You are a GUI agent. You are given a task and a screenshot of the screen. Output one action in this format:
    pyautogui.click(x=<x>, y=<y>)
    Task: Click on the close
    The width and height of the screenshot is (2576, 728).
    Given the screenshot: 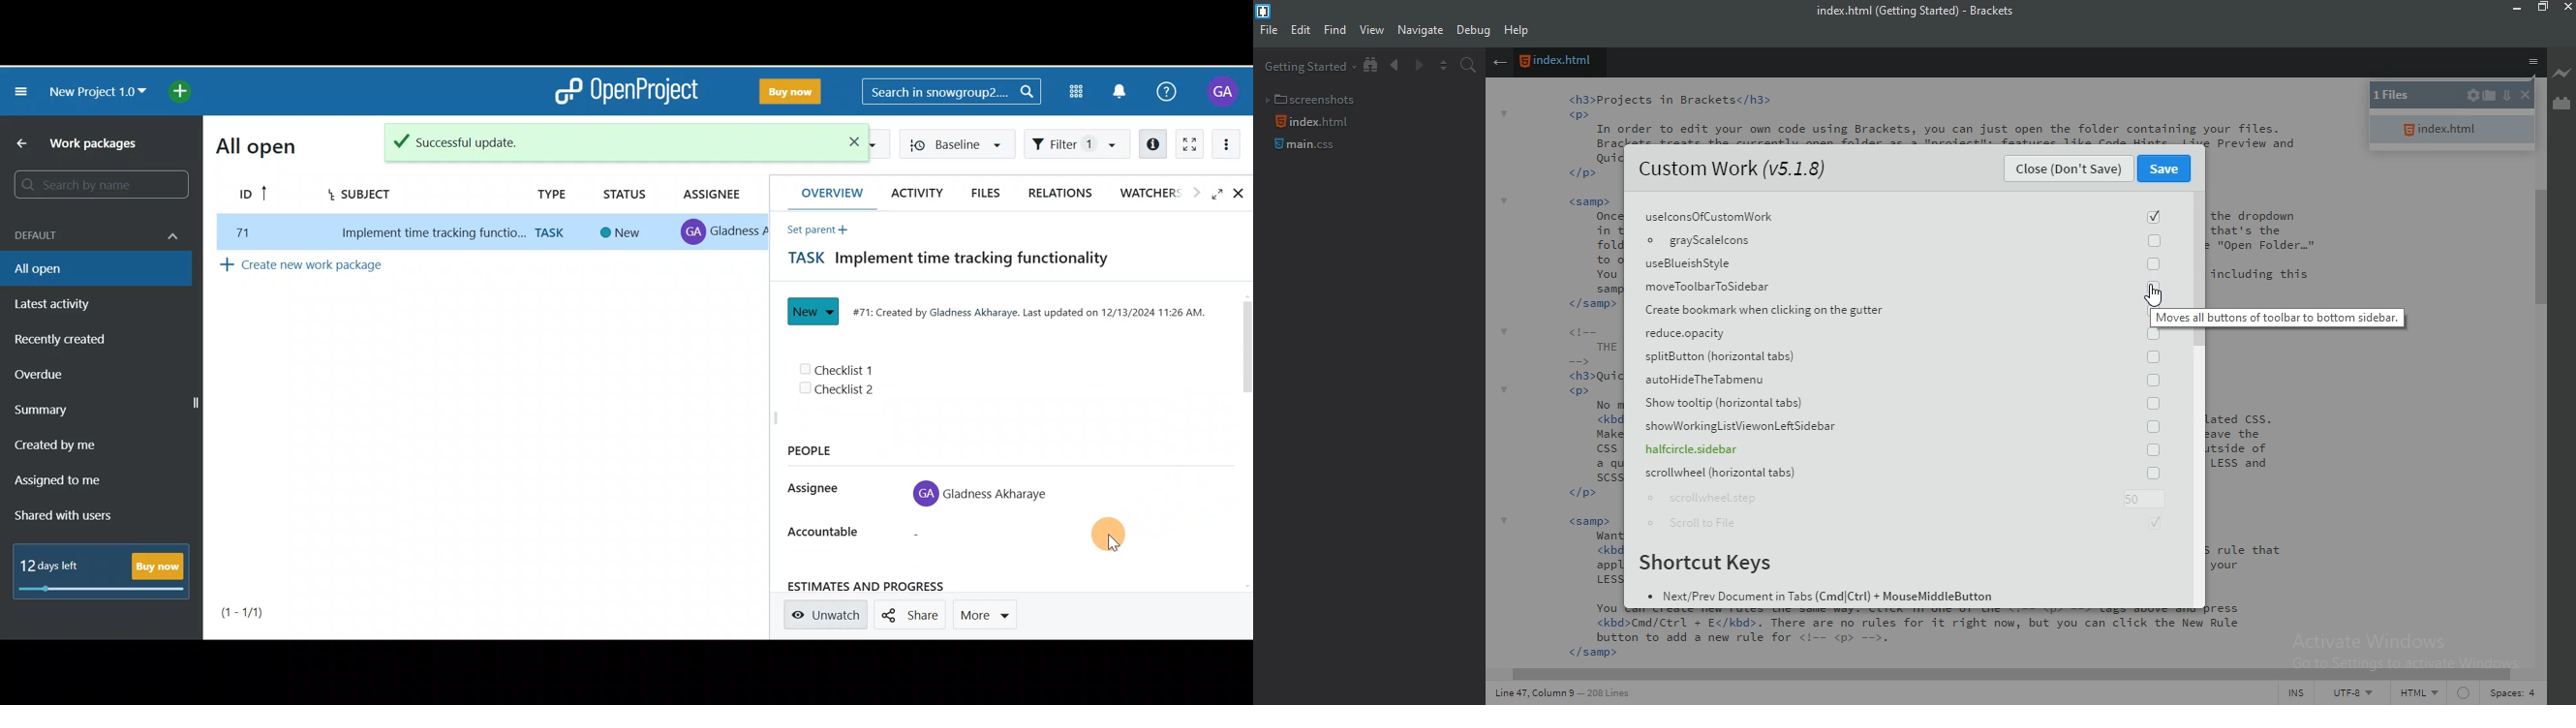 What is the action you would take?
    pyautogui.click(x=2070, y=171)
    